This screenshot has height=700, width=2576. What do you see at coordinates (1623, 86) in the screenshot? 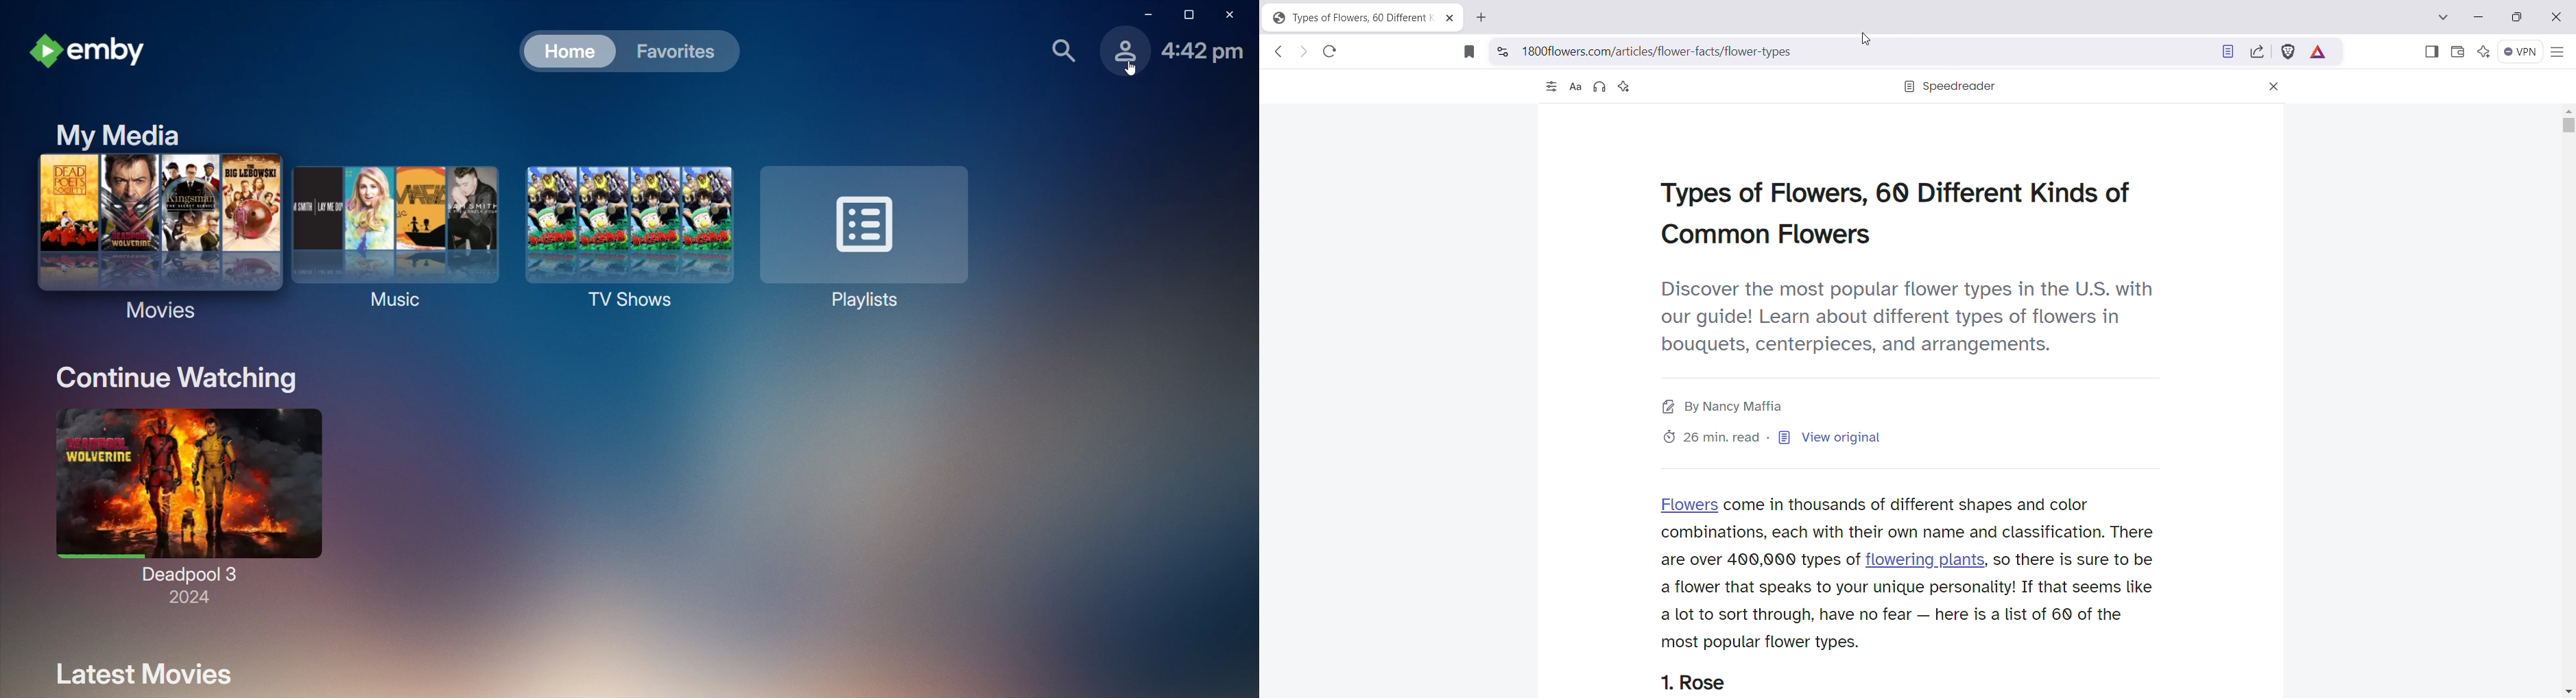
I see `Leo` at bounding box center [1623, 86].